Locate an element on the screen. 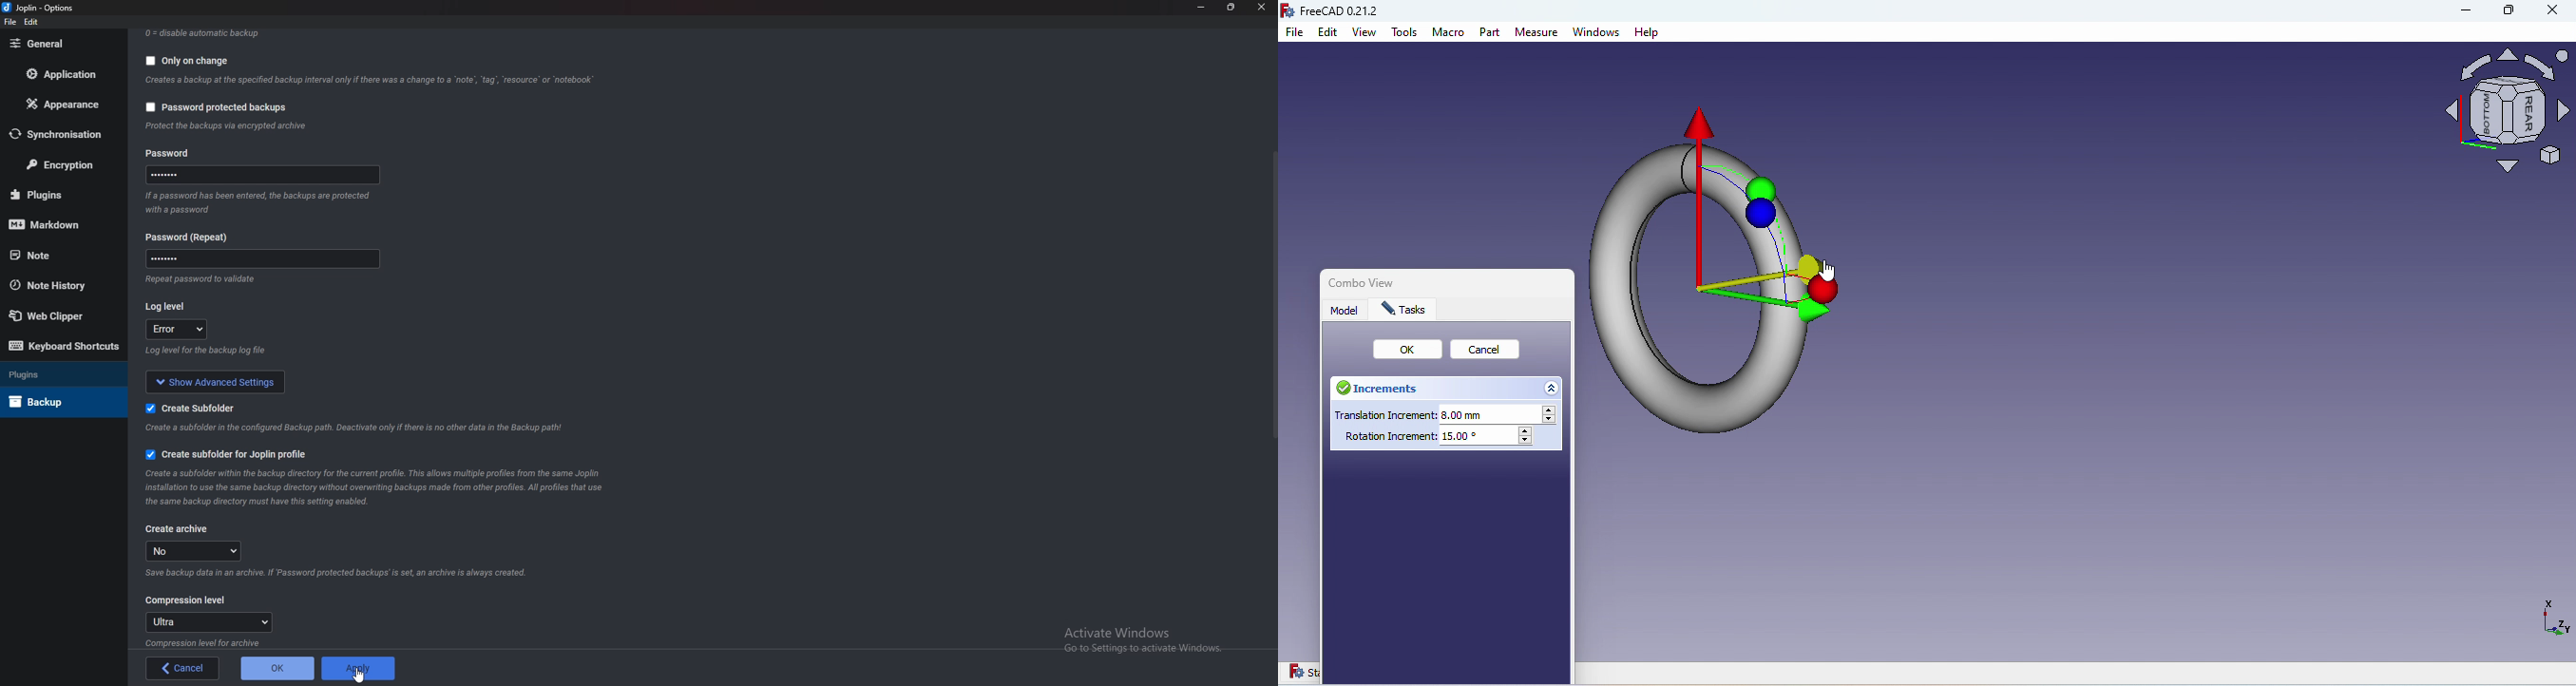  Compression level is located at coordinates (187, 600).